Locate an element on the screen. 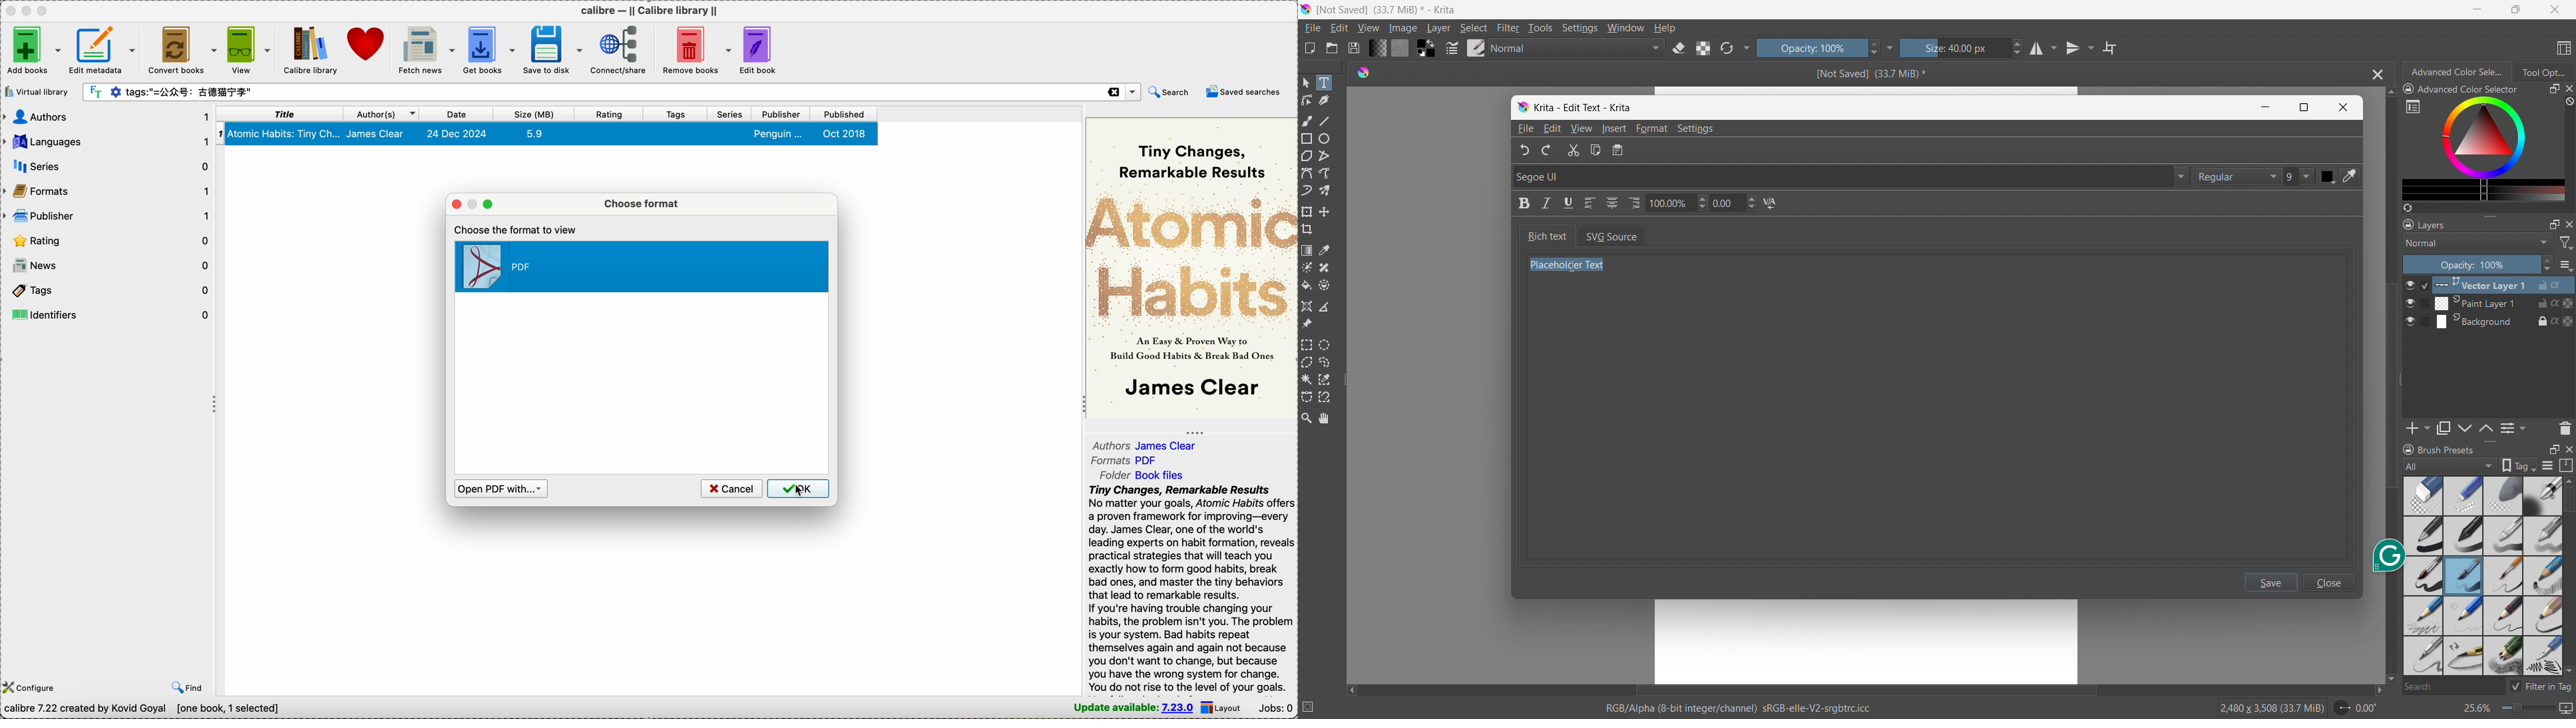 Image resolution: width=2576 pixels, height=728 pixels. tags is located at coordinates (107, 292).